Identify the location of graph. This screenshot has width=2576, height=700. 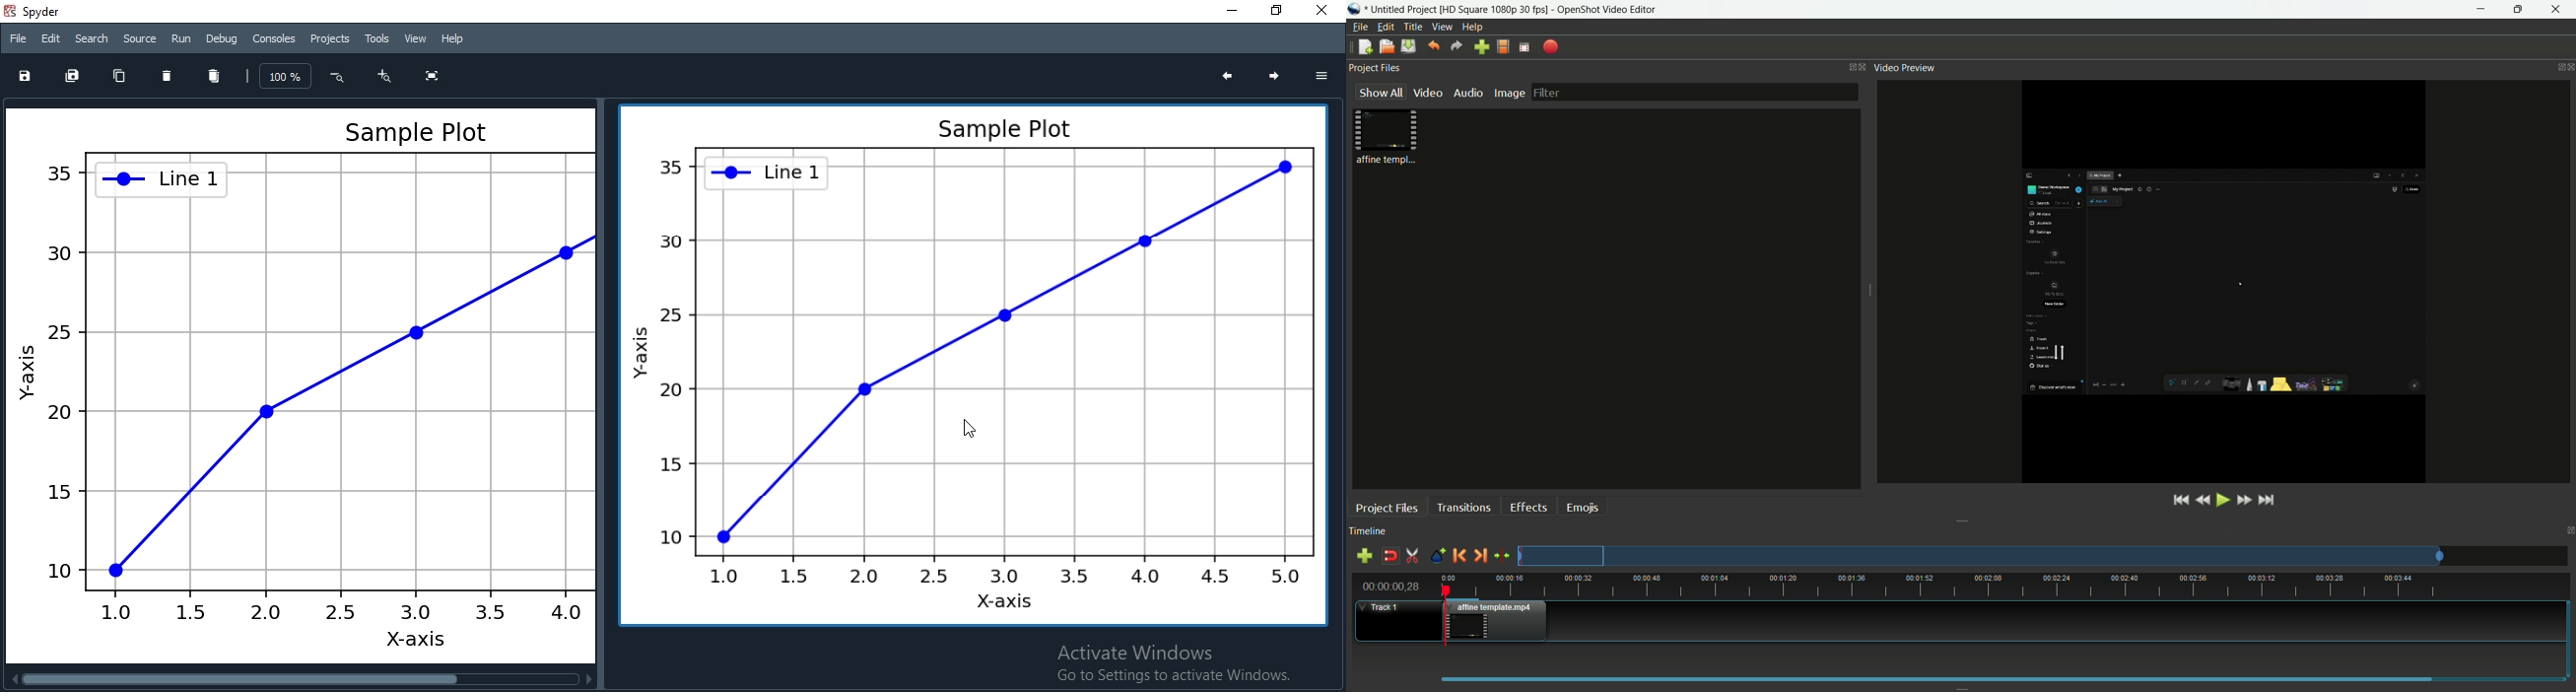
(967, 369).